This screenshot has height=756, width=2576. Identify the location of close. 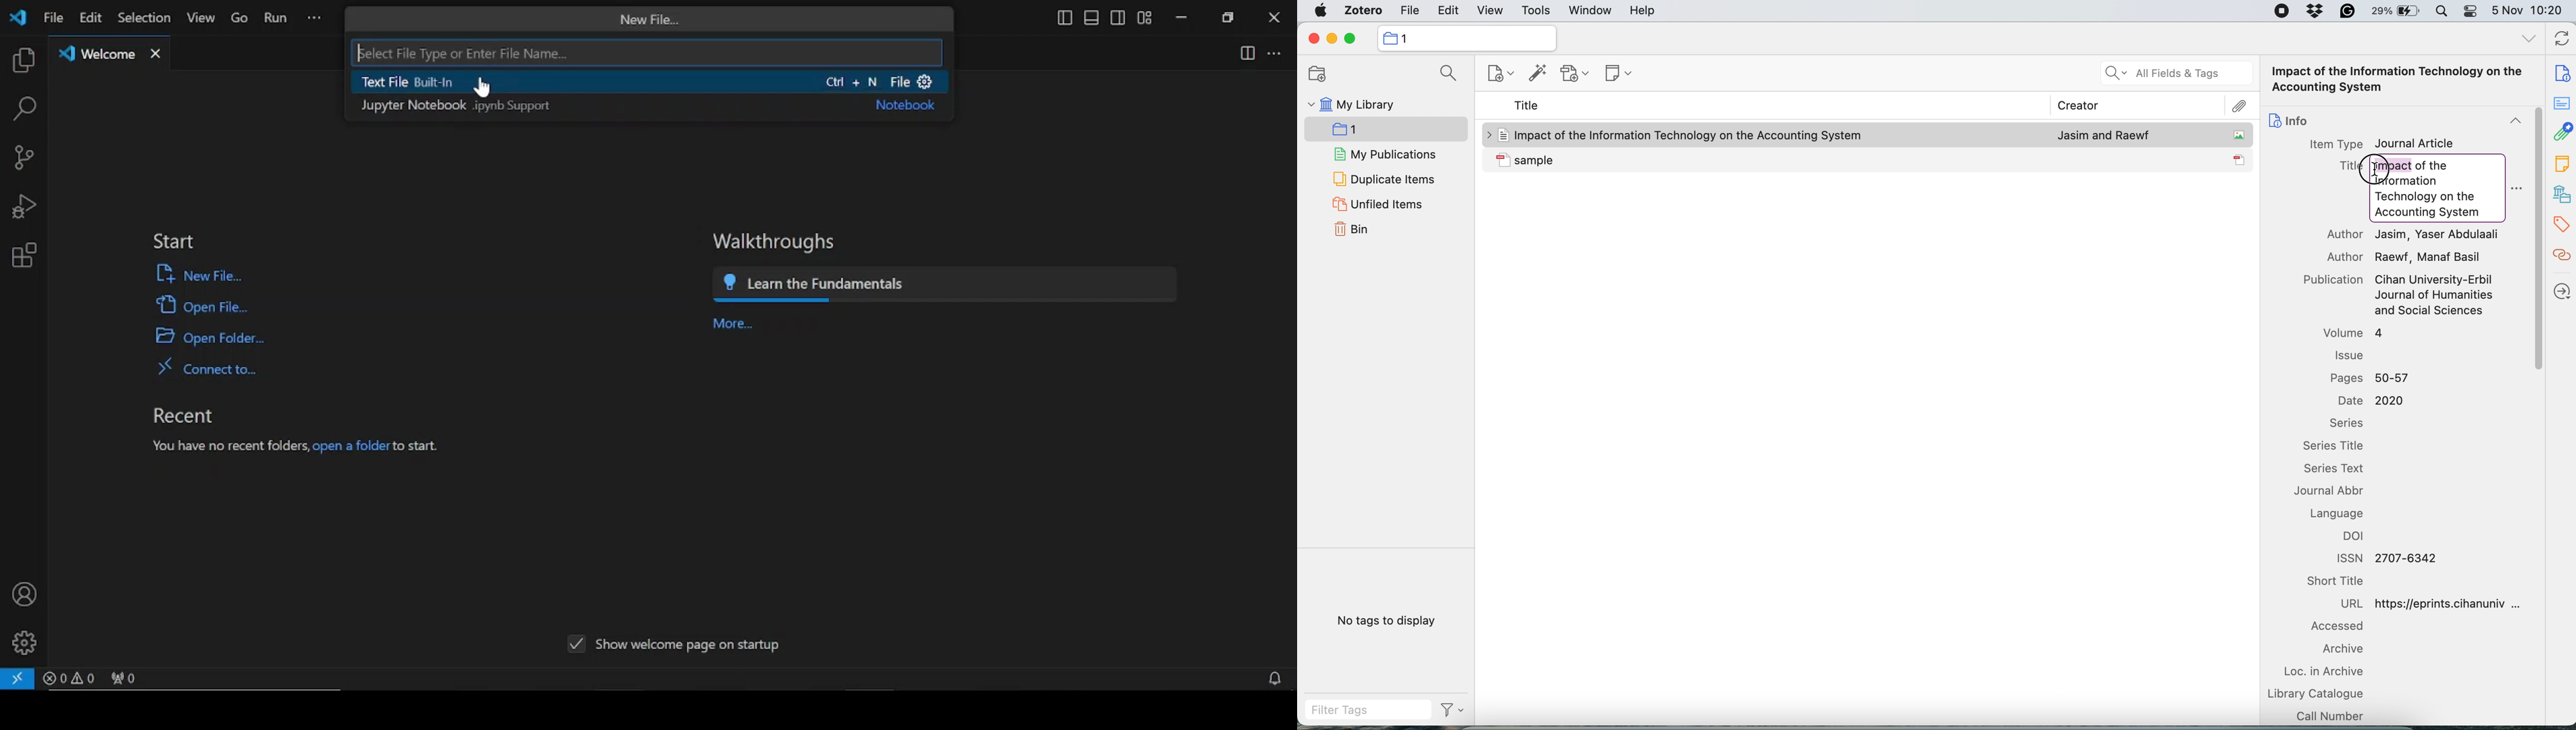
(1274, 17).